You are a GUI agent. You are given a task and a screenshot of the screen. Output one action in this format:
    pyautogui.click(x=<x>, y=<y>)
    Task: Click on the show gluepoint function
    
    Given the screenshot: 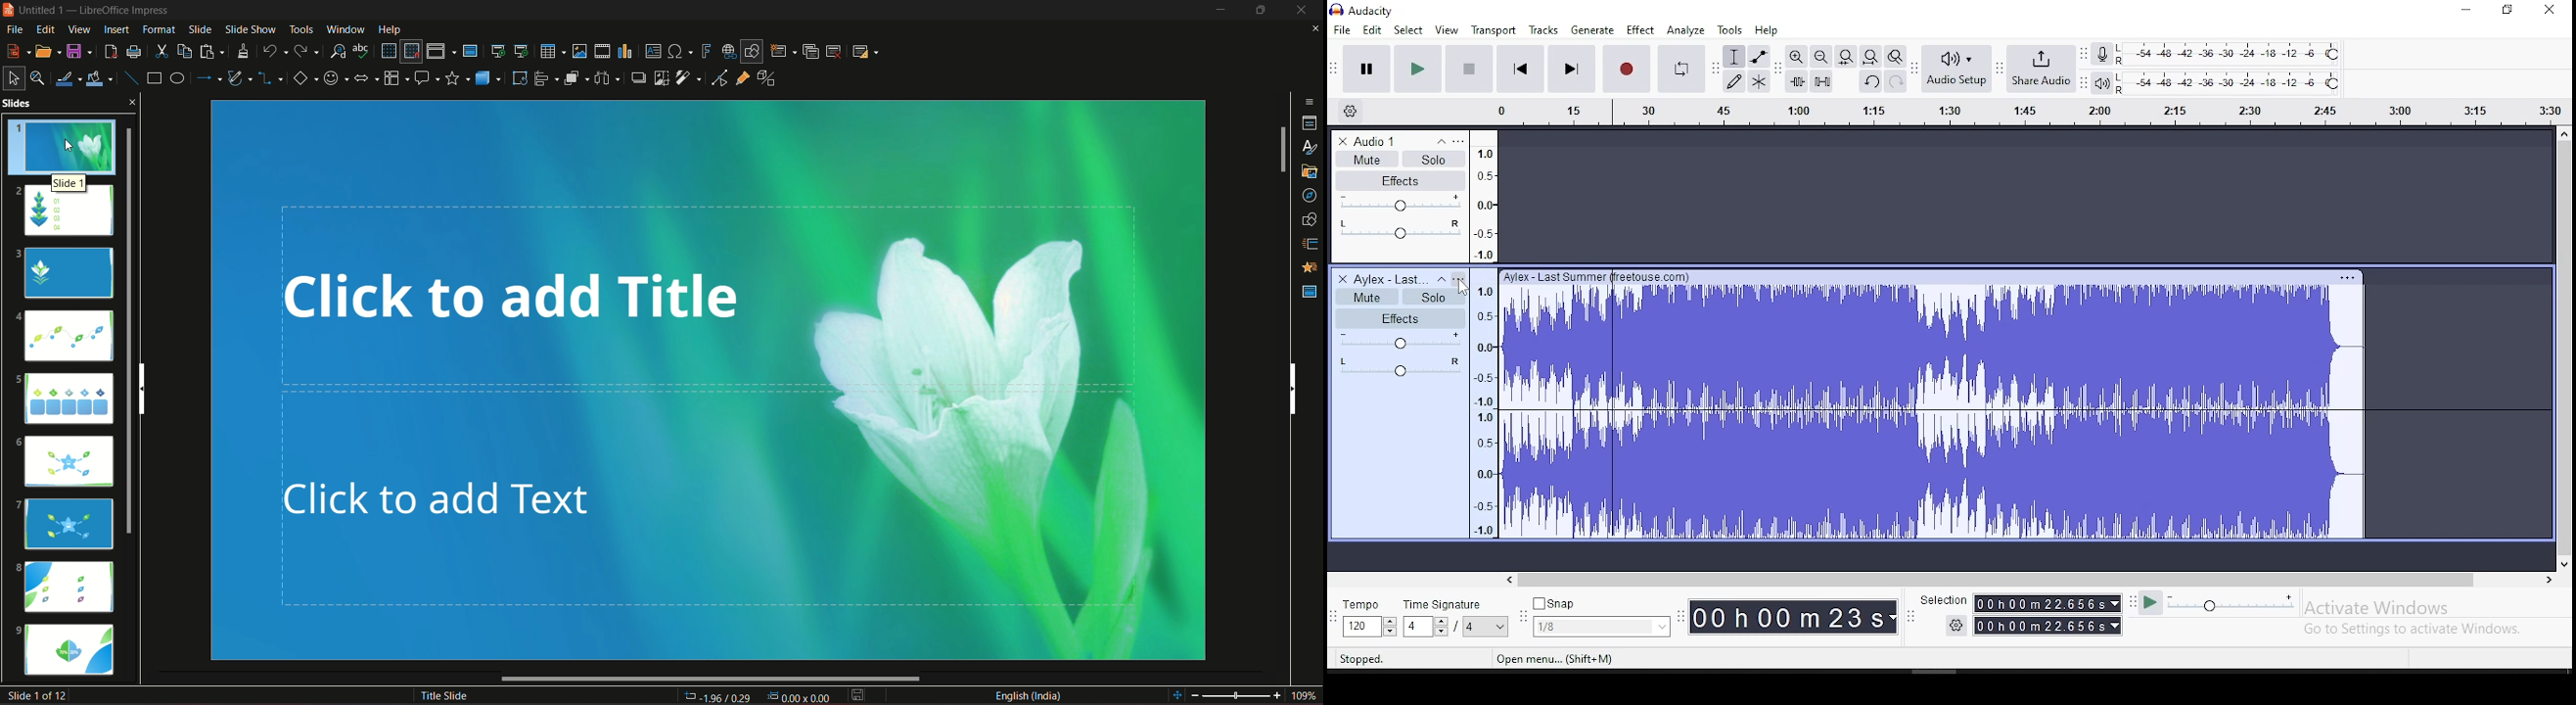 What is the action you would take?
    pyautogui.click(x=743, y=79)
    